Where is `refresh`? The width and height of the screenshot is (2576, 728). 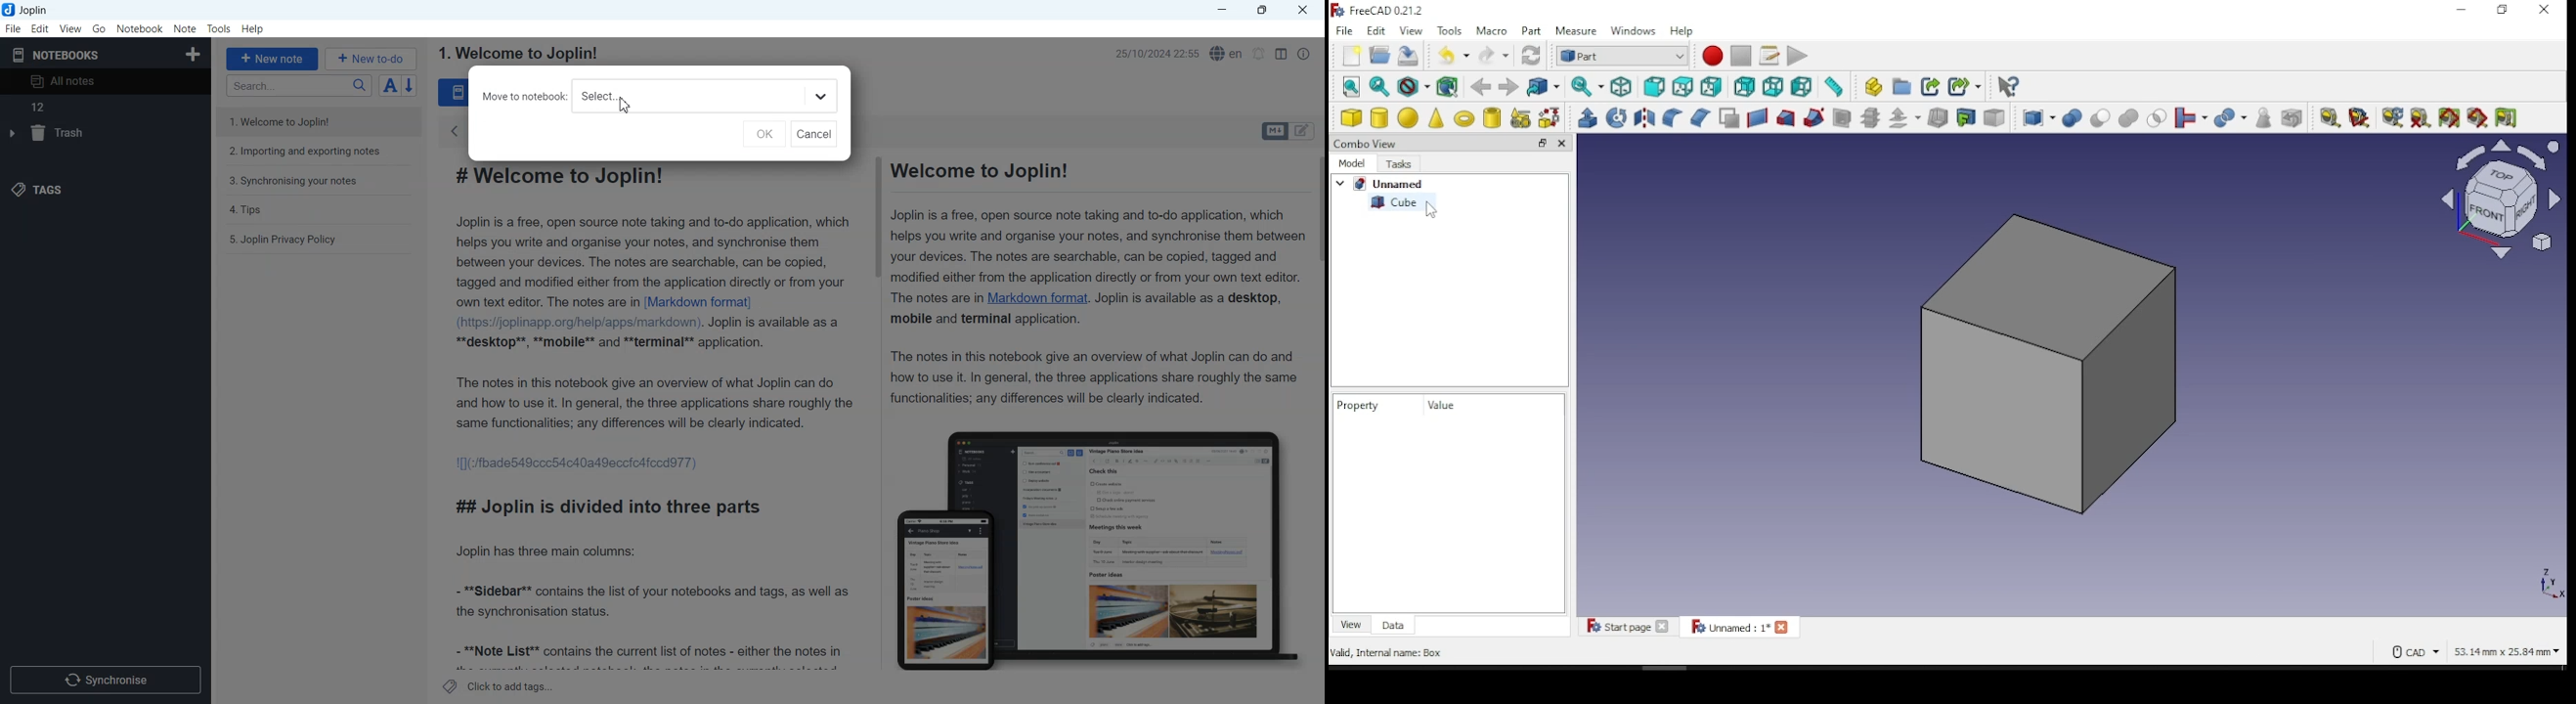 refresh is located at coordinates (1531, 56).